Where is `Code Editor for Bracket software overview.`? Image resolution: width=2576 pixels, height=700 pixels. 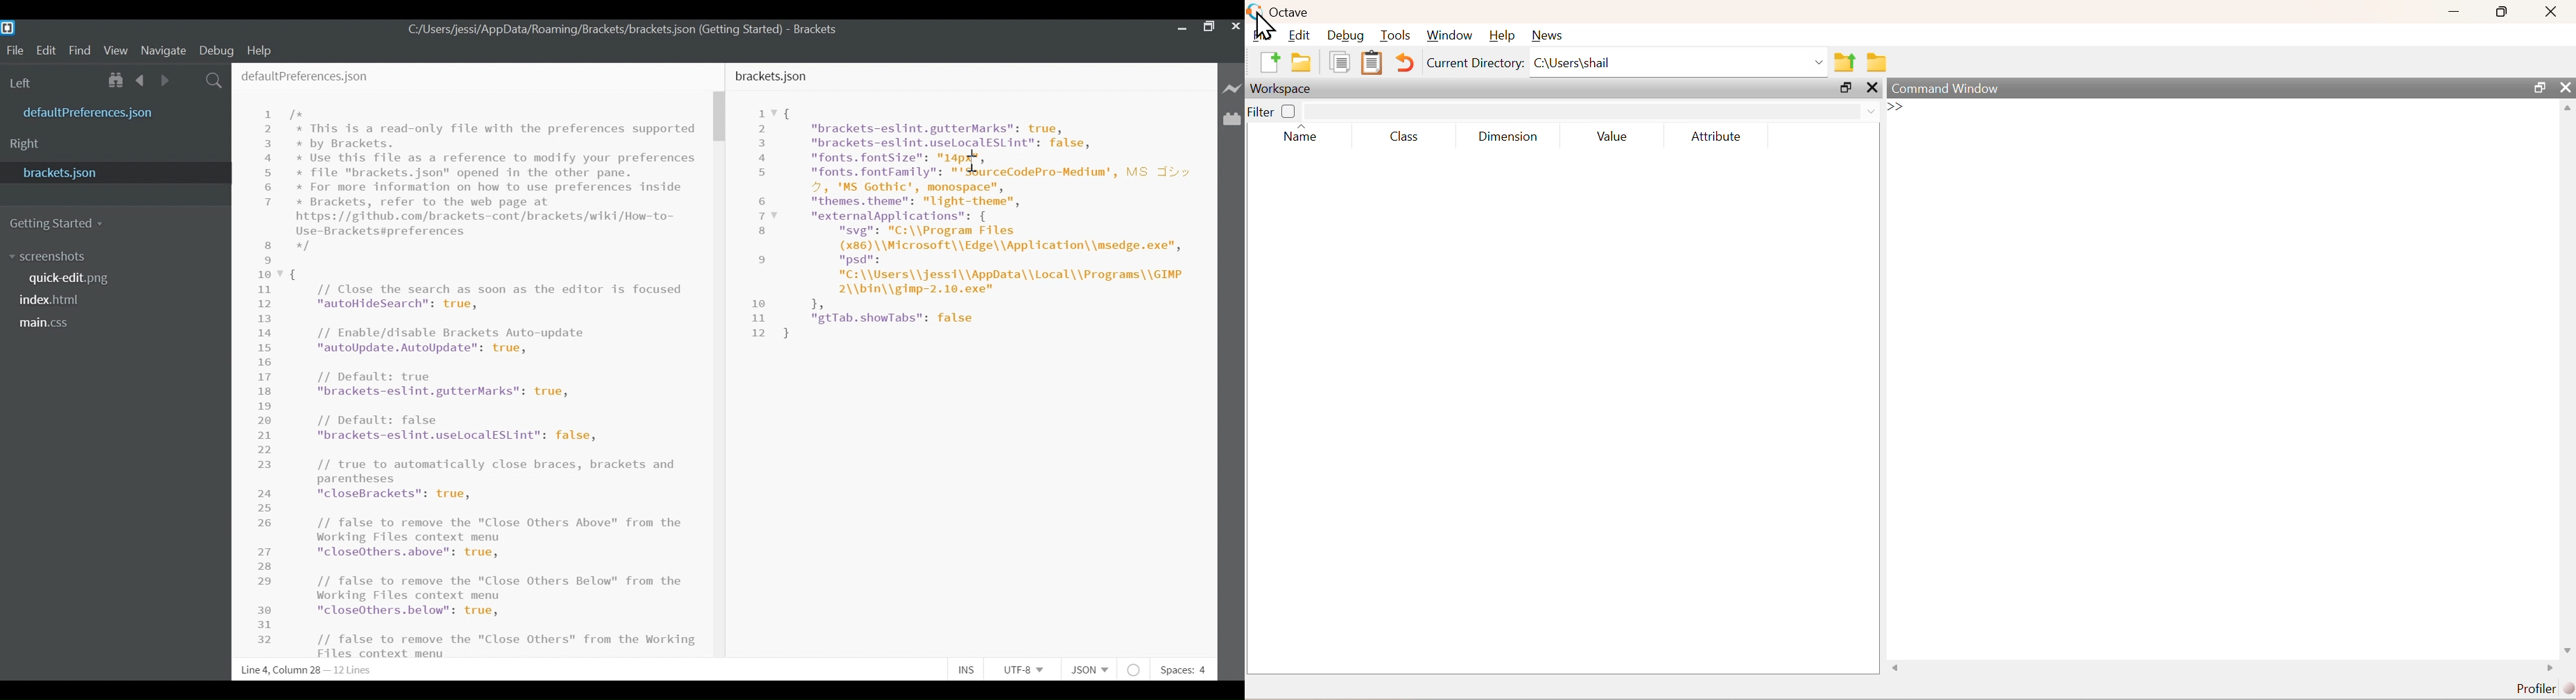 Code Editor for Bracket software overview. is located at coordinates (997, 224).